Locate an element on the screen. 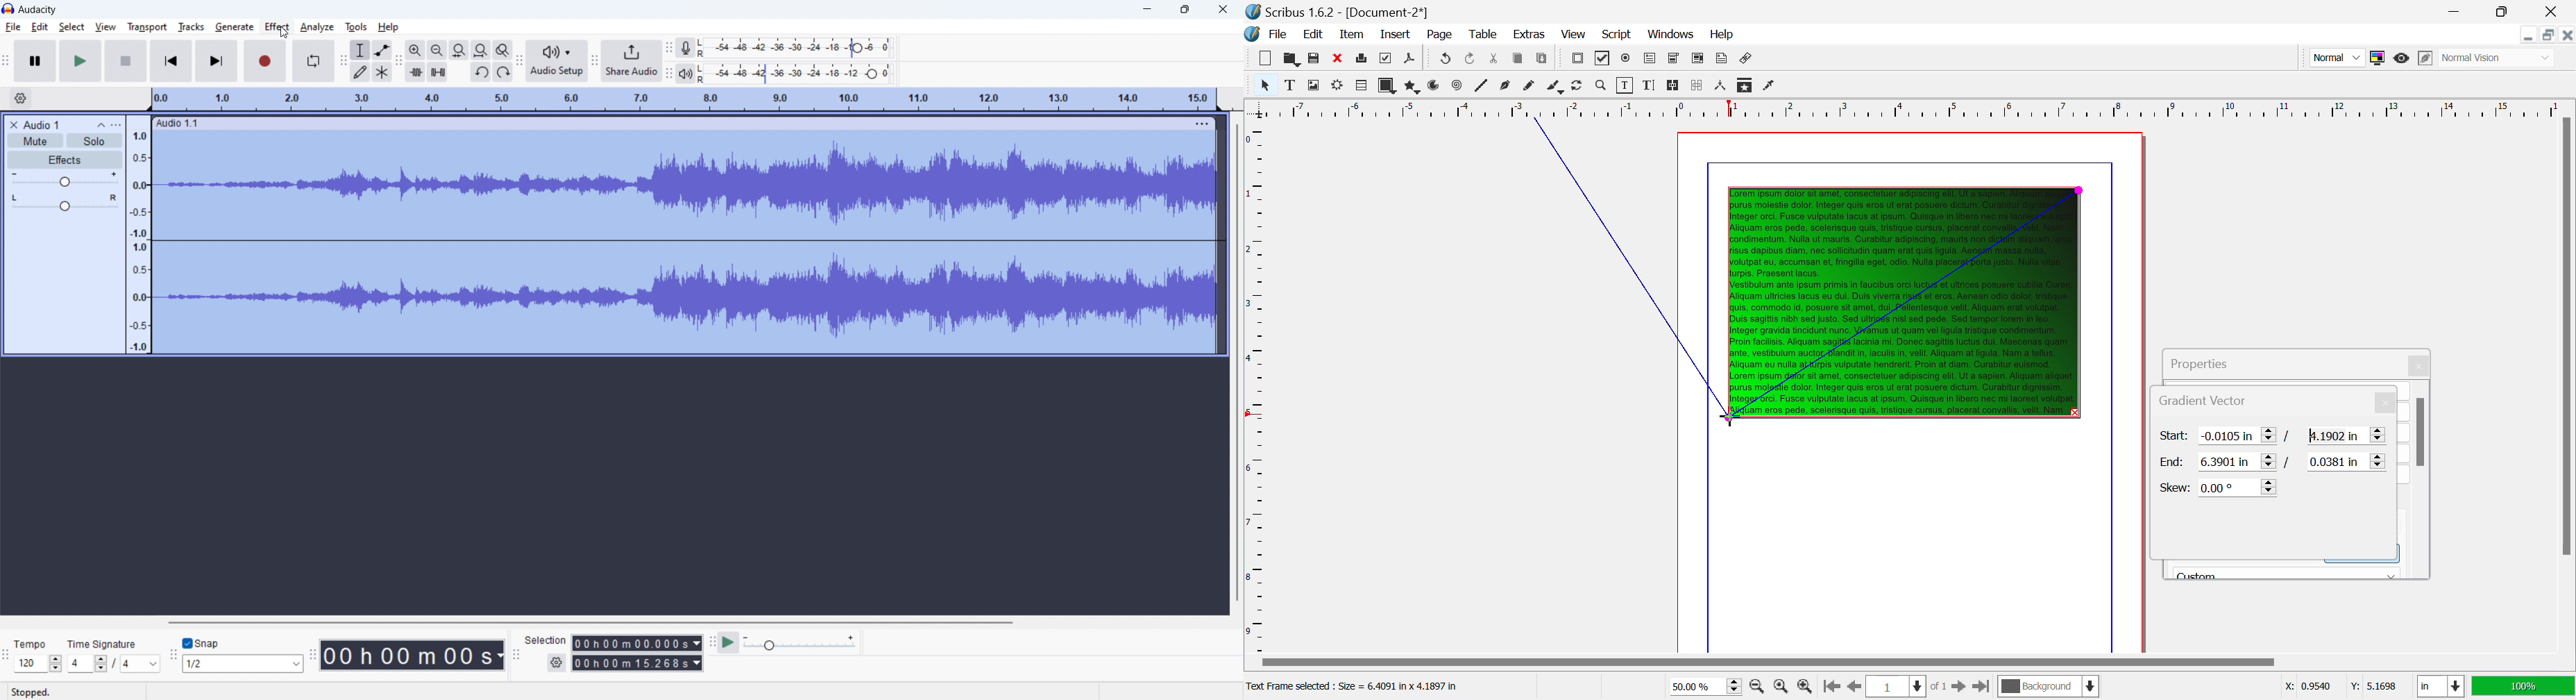 Image resolution: width=2576 pixels, height=700 pixels. Measurement Units is located at coordinates (2441, 688).